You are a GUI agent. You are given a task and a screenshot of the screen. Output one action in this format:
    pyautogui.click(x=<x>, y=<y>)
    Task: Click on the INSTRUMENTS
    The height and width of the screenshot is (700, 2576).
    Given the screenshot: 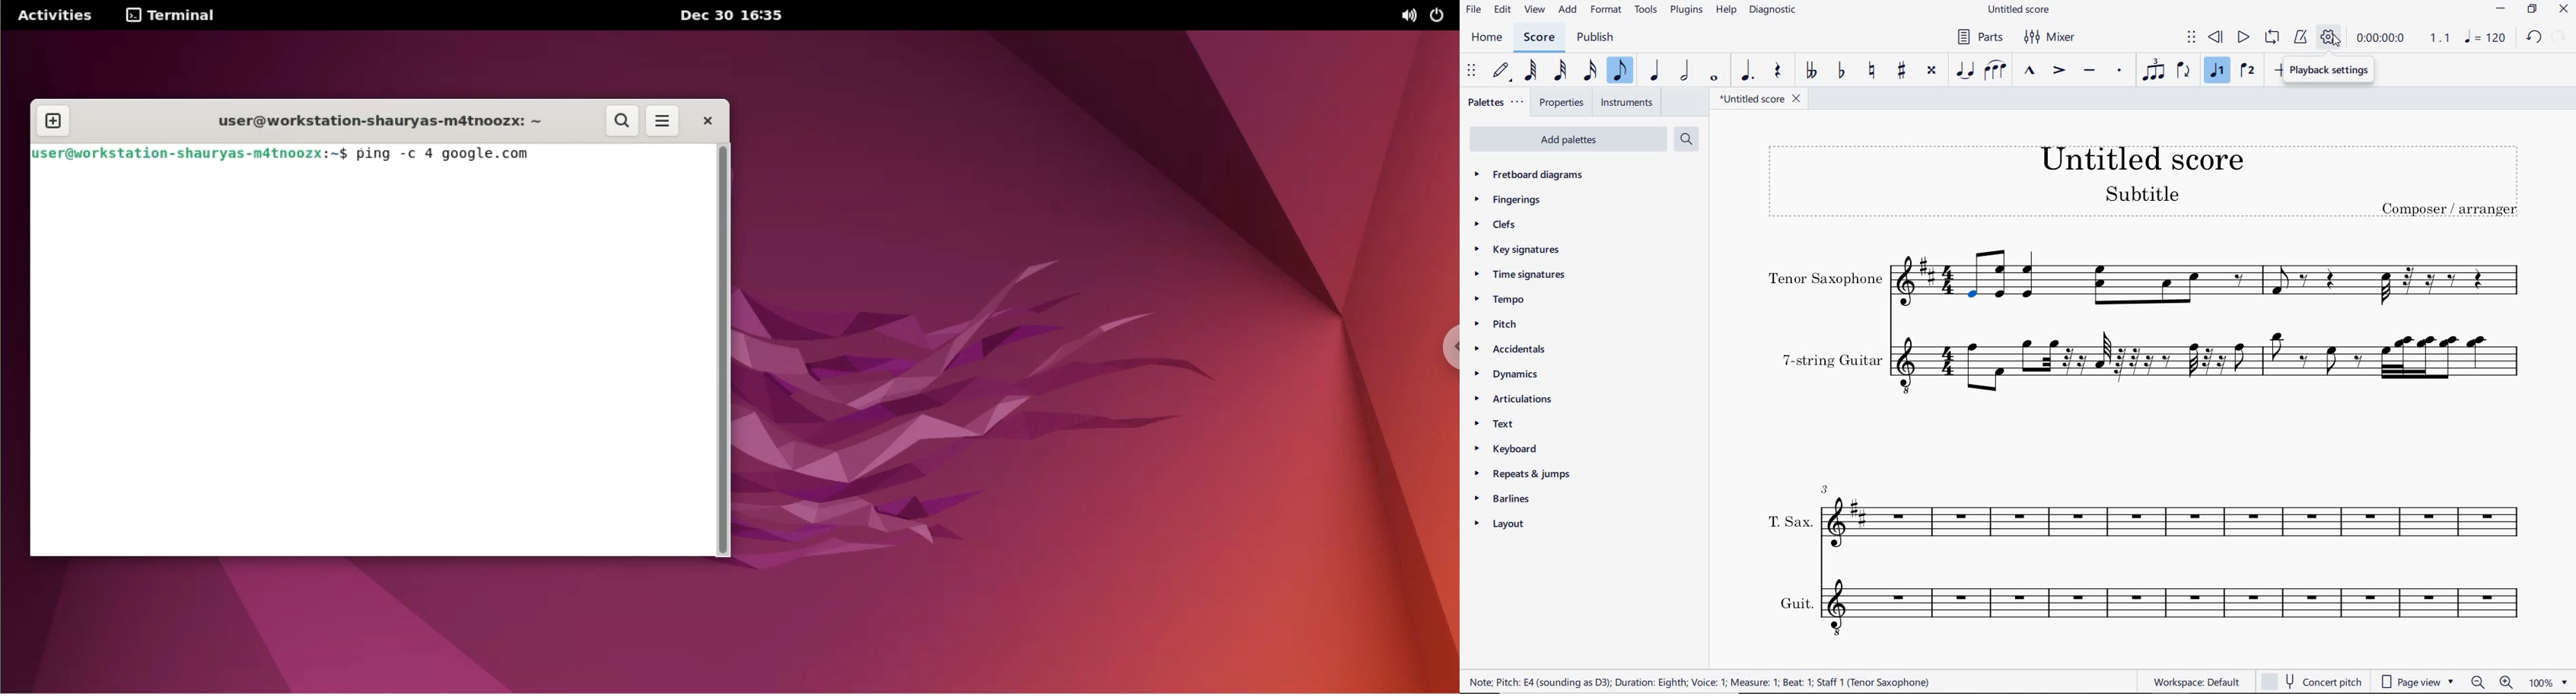 What is the action you would take?
    pyautogui.click(x=1629, y=104)
    